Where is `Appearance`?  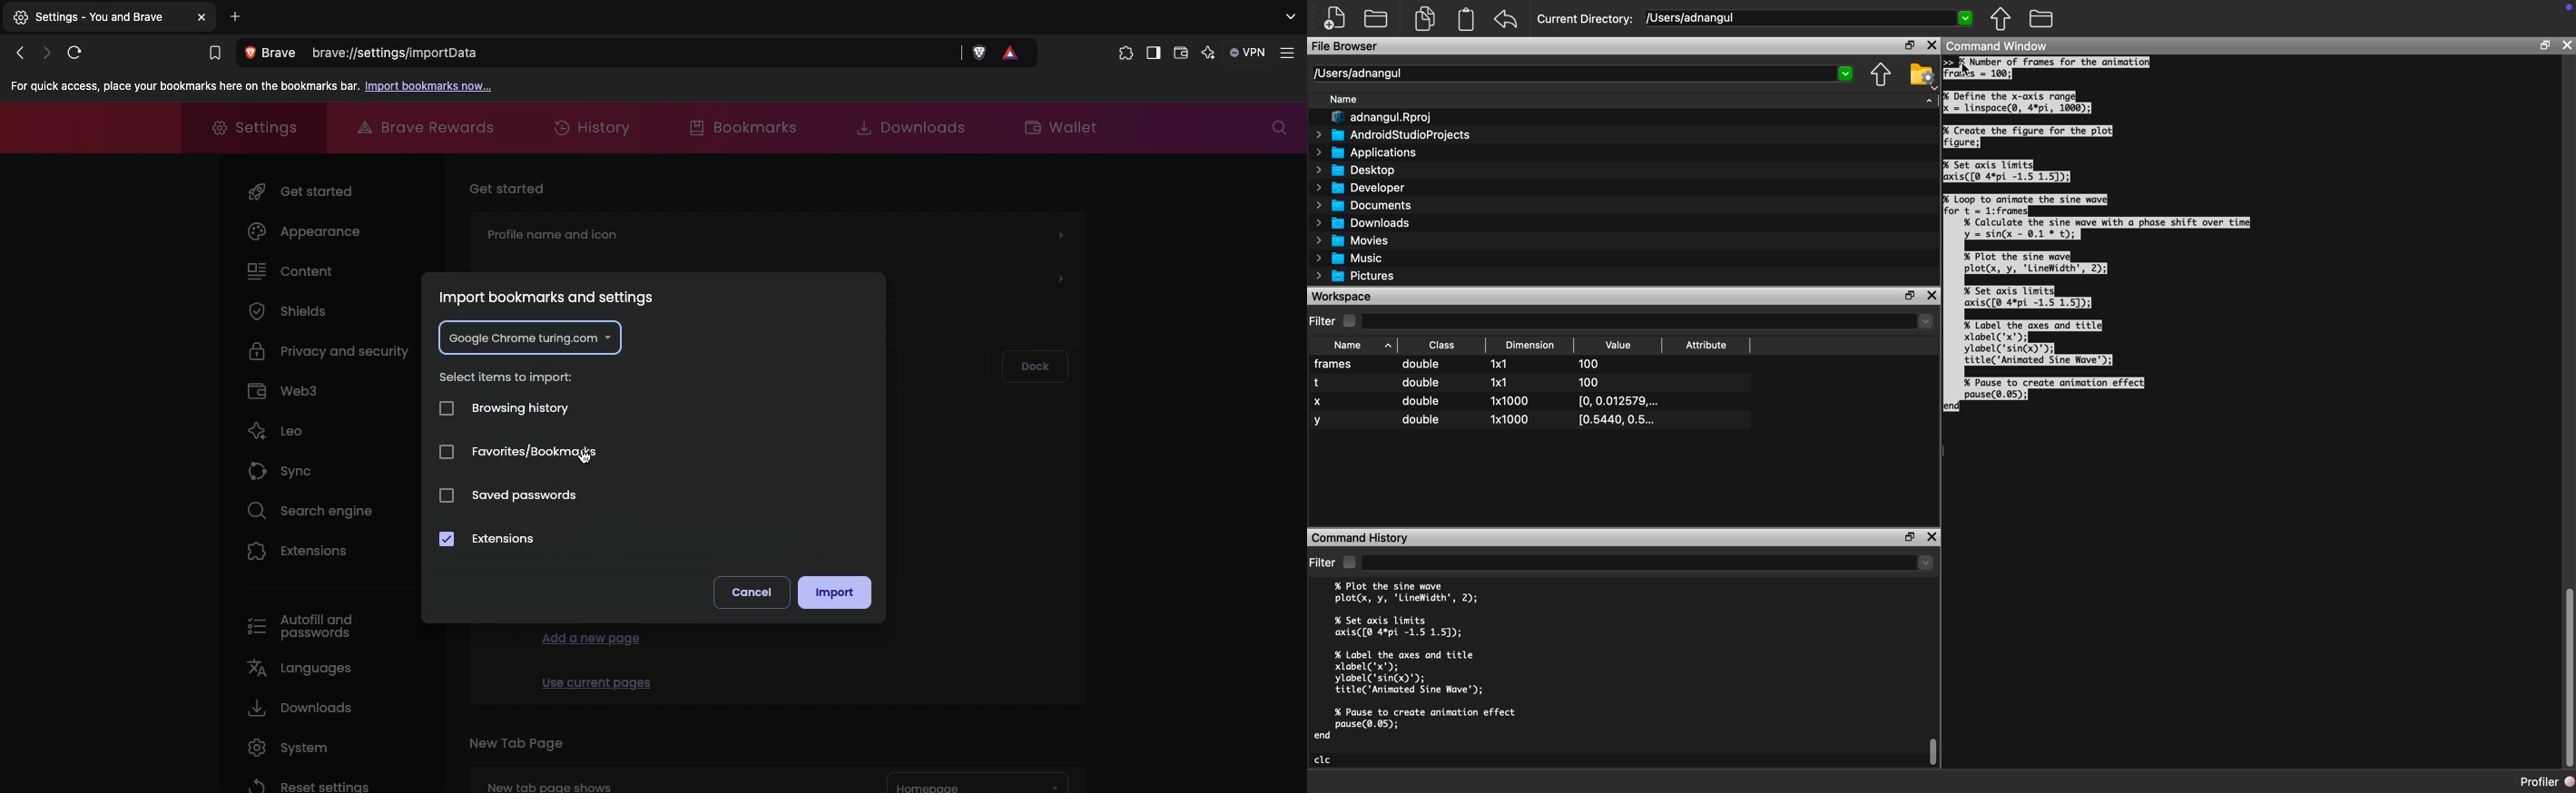 Appearance is located at coordinates (304, 231).